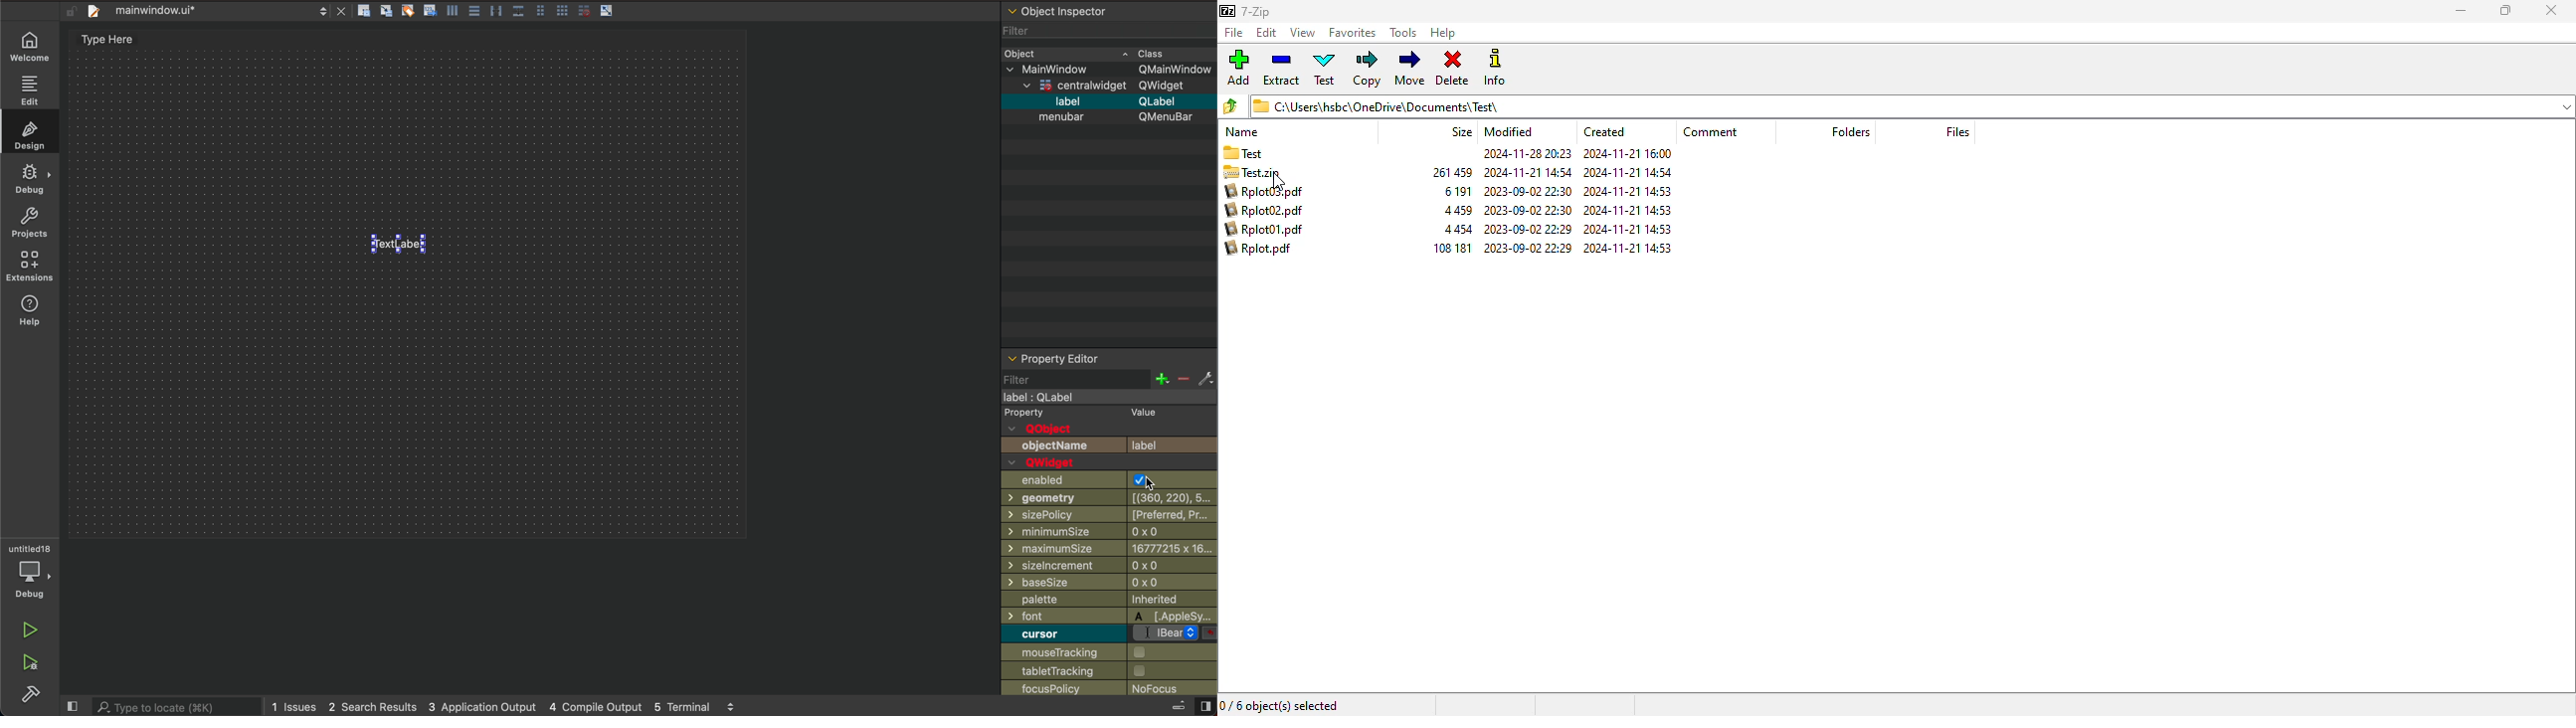 This screenshot has width=2576, height=728. Describe the element at coordinates (1630, 154) in the screenshot. I see `2024-11-21 16:00` at that location.